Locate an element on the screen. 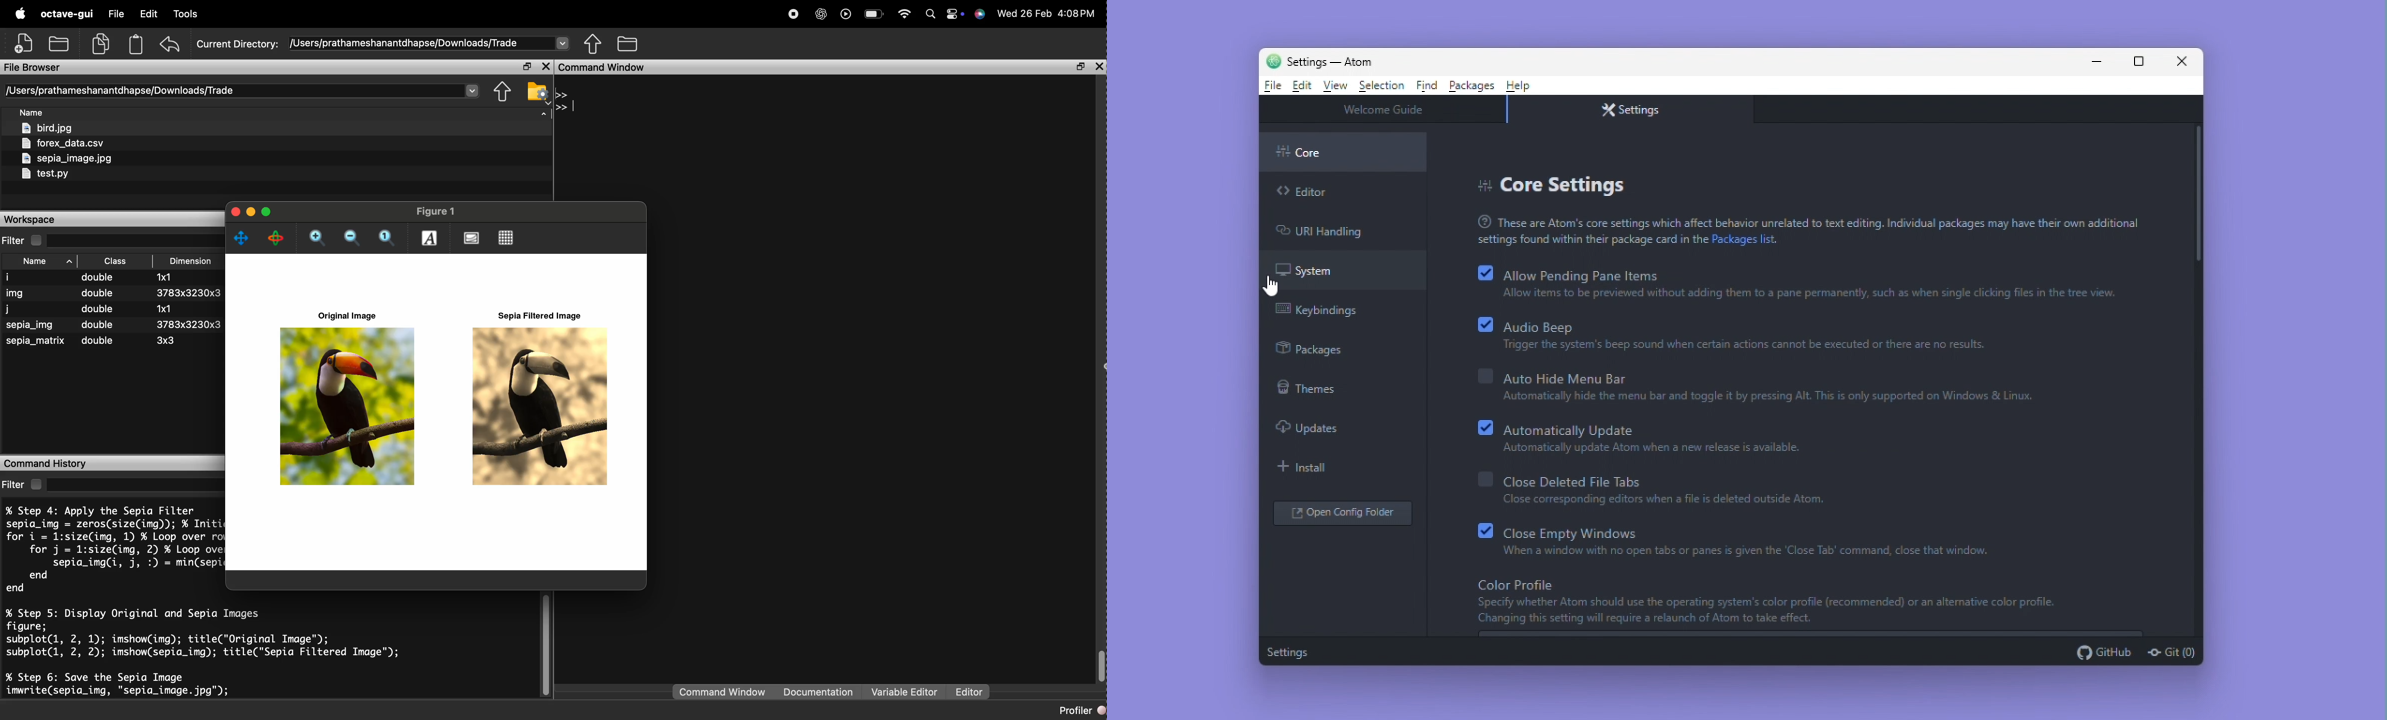 The height and width of the screenshot is (728, 2408). Audio beep is located at coordinates (1527, 322).